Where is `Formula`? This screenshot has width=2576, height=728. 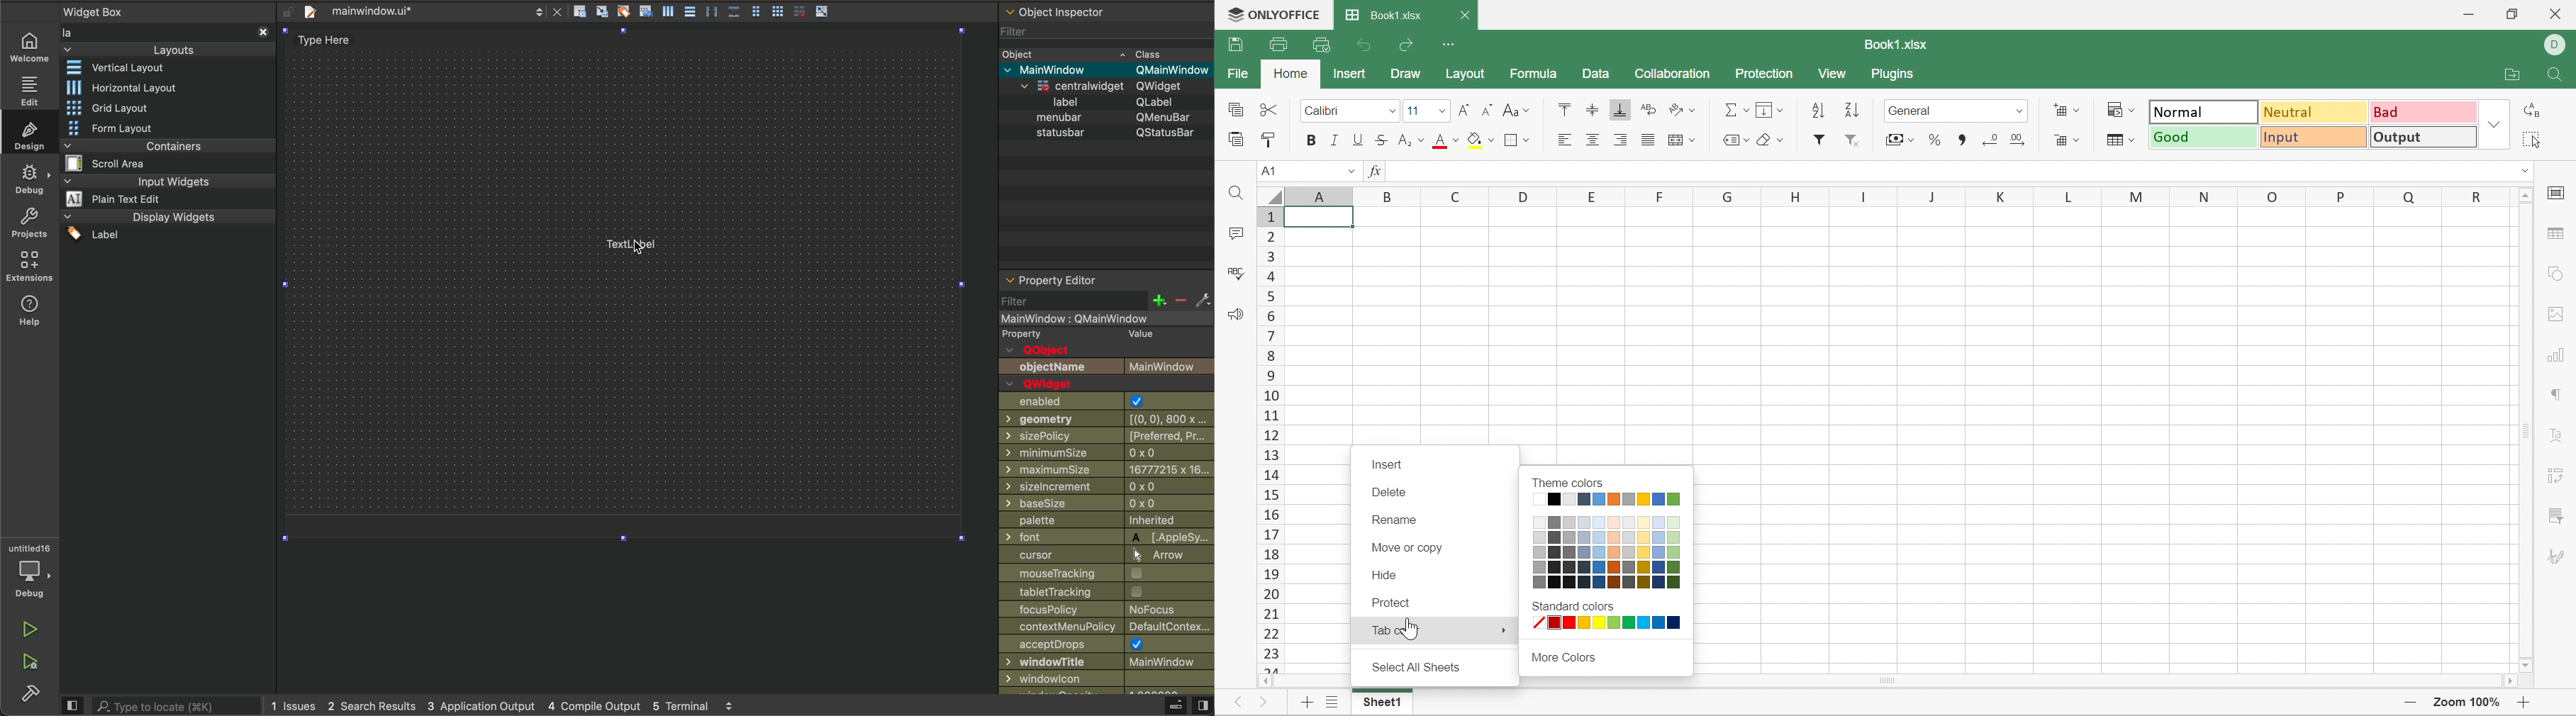
Formula is located at coordinates (1532, 74).